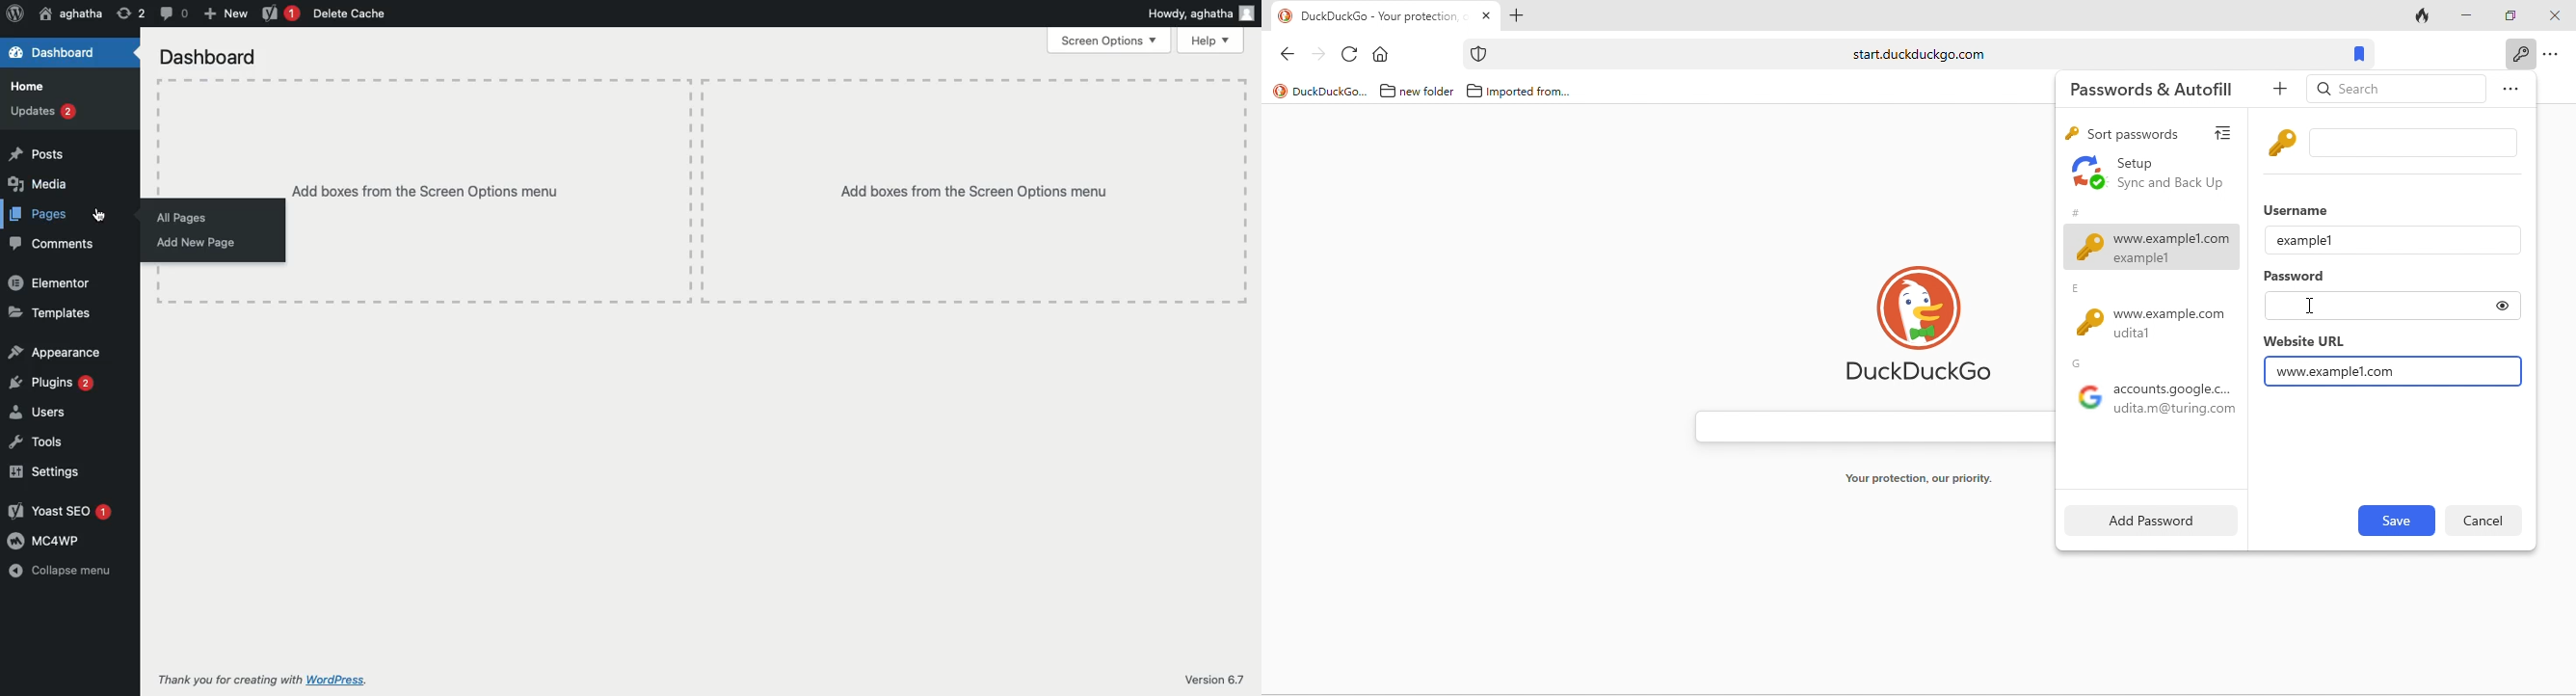 The image size is (2576, 700). Describe the element at coordinates (2305, 239) in the screenshot. I see `example1` at that location.